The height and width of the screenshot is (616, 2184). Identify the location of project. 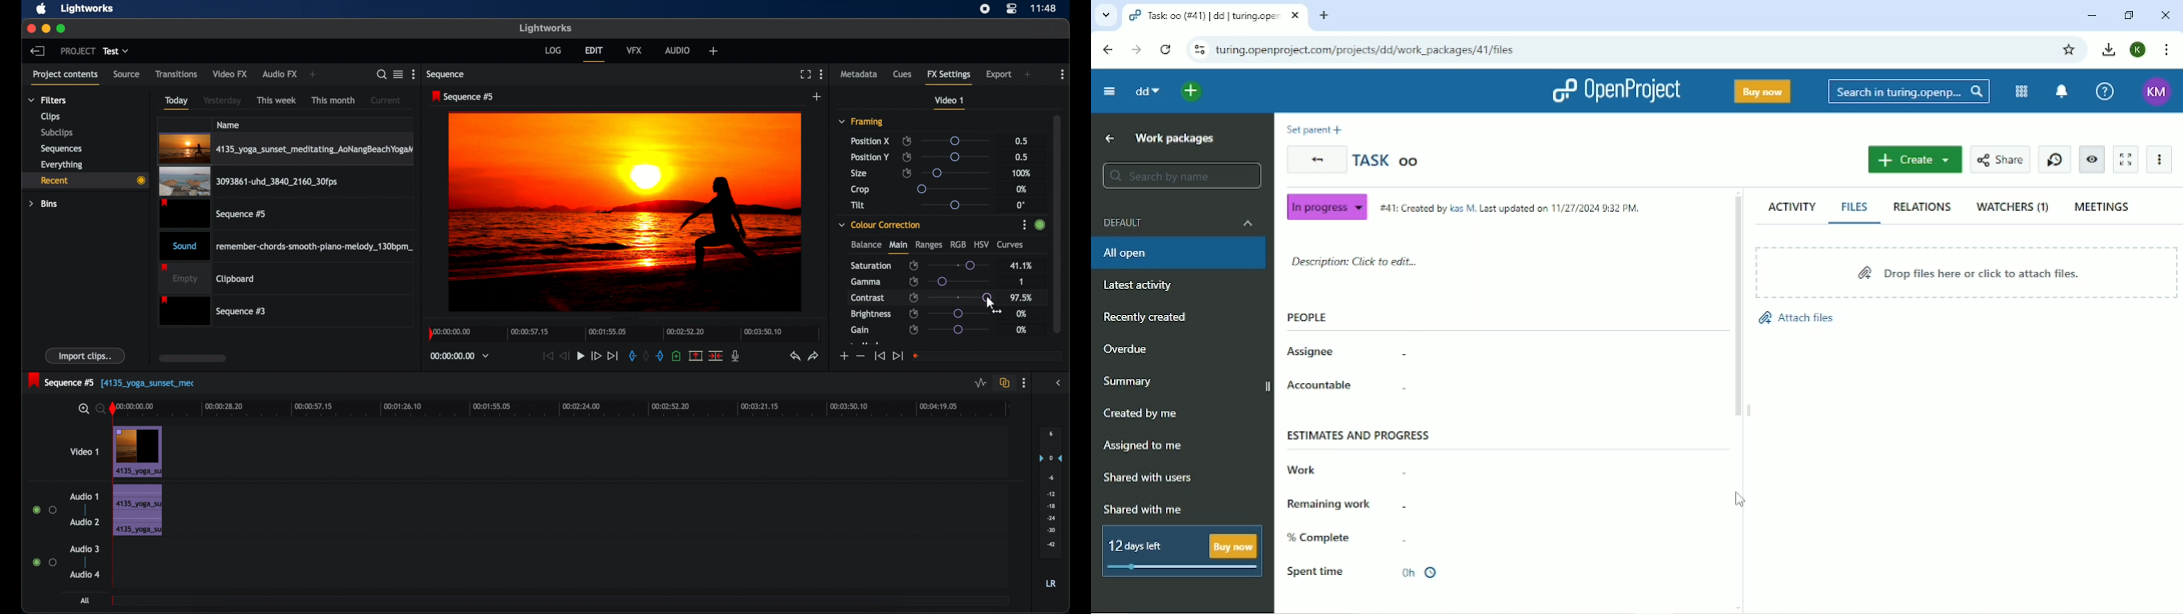
(78, 51).